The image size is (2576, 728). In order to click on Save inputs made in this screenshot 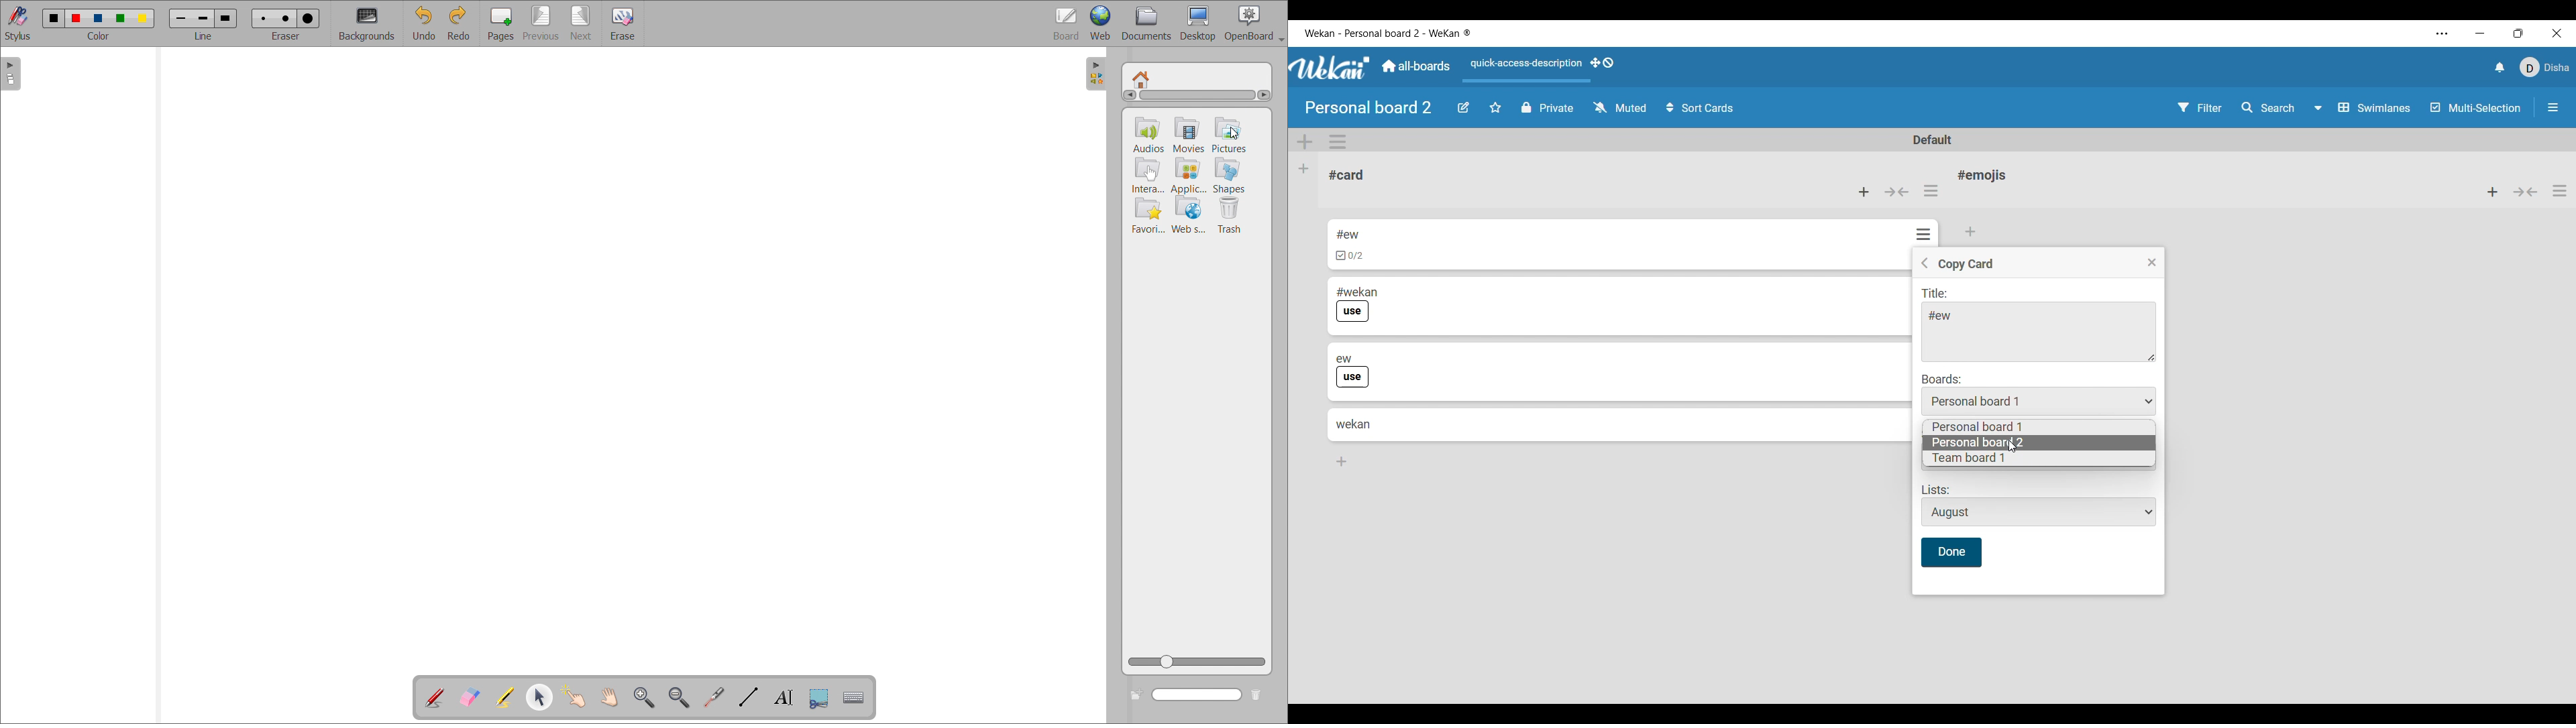, I will do `click(1951, 552)`.